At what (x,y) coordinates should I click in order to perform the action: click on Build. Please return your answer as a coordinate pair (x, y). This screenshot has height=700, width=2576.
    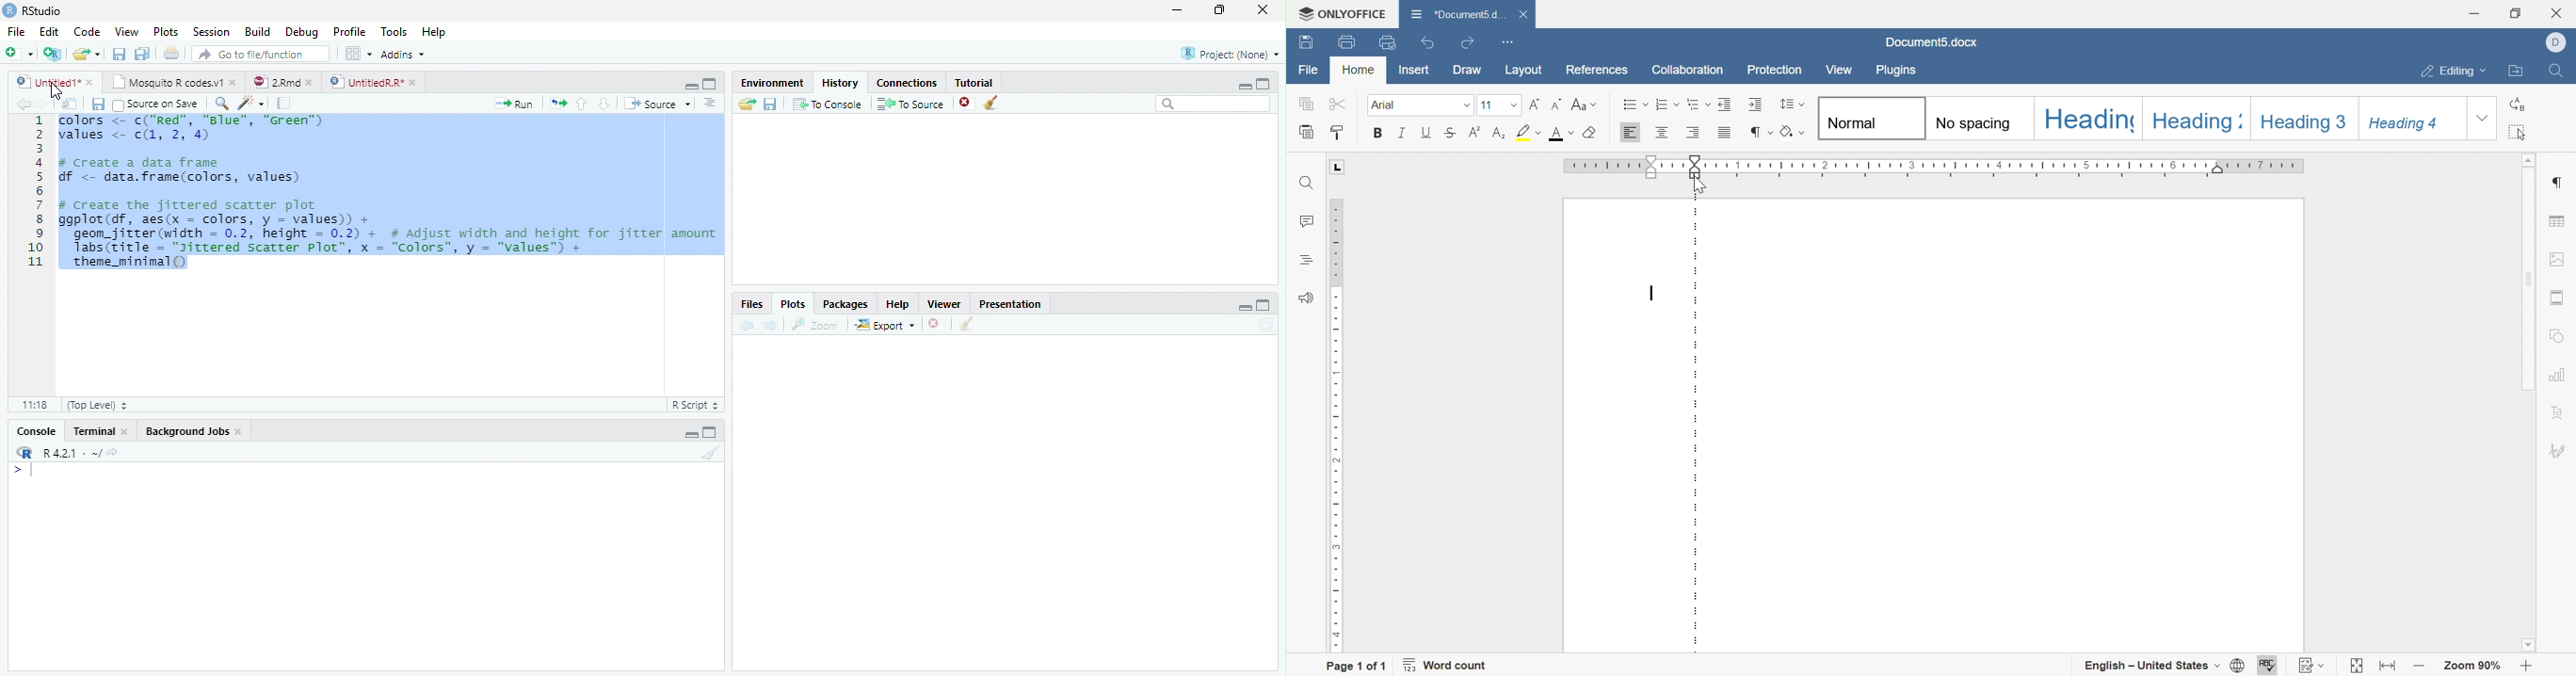
    Looking at the image, I should click on (256, 31).